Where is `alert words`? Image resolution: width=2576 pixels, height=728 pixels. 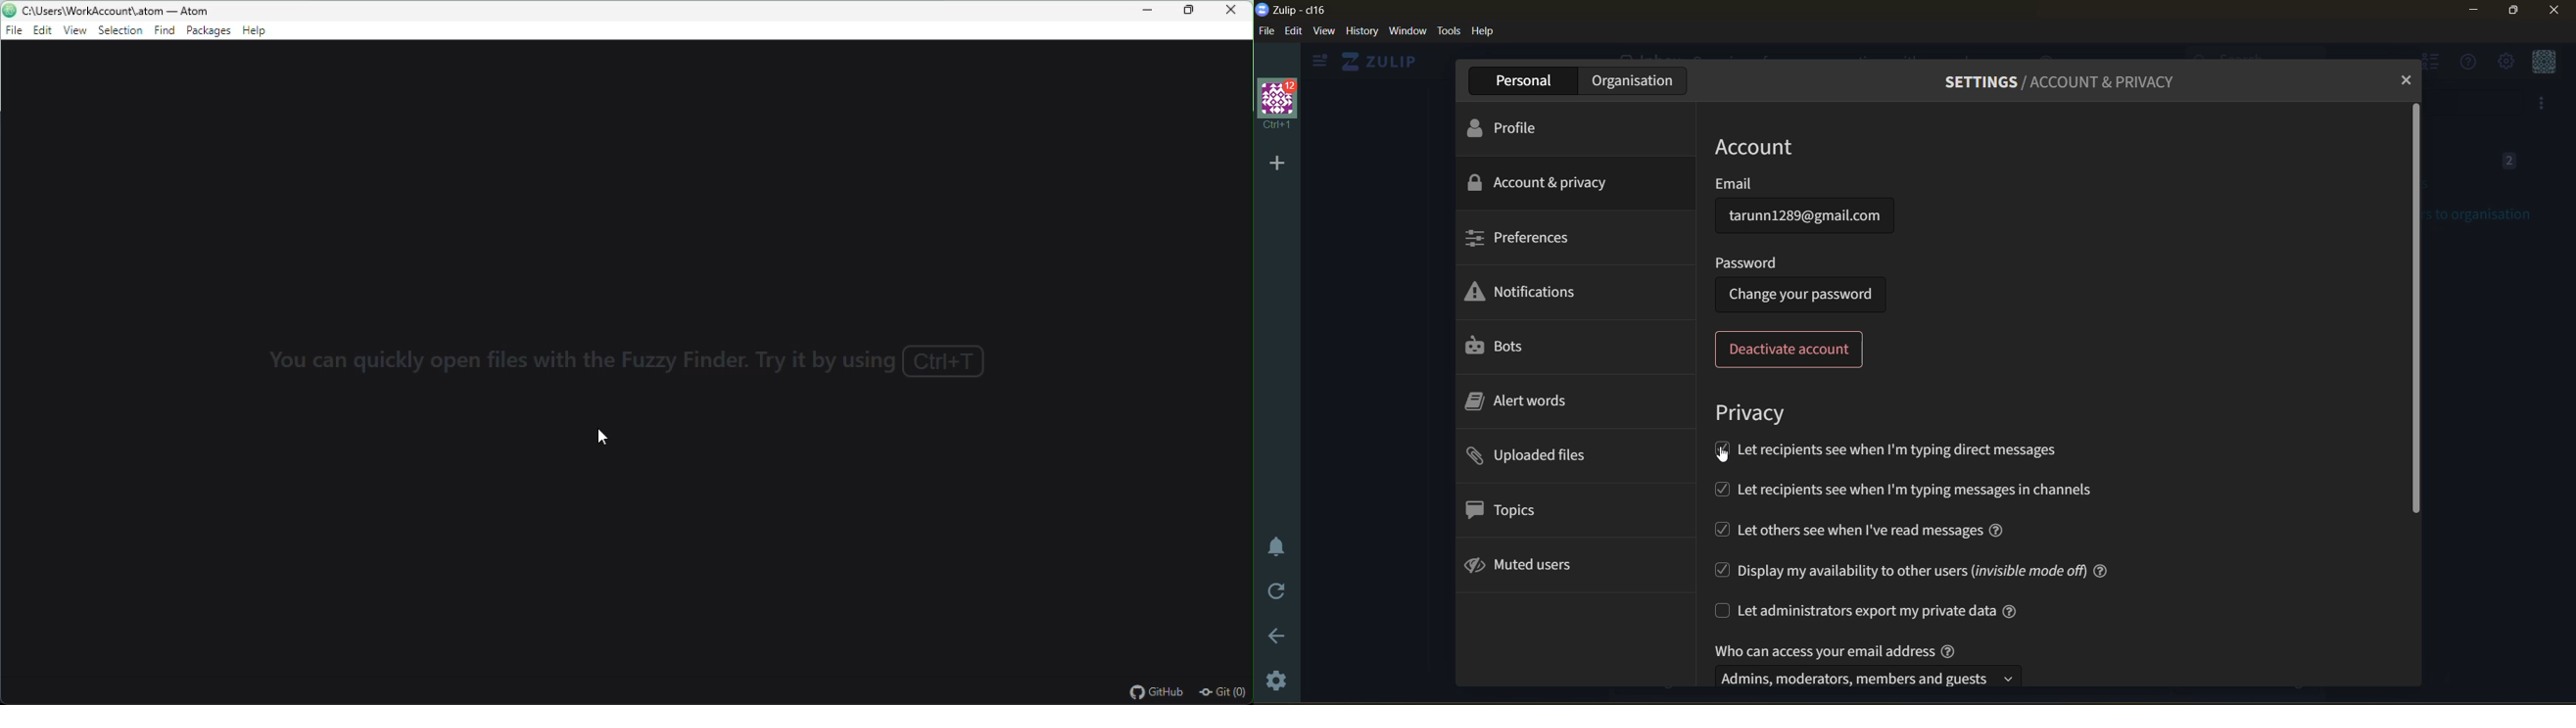 alert words is located at coordinates (1533, 404).